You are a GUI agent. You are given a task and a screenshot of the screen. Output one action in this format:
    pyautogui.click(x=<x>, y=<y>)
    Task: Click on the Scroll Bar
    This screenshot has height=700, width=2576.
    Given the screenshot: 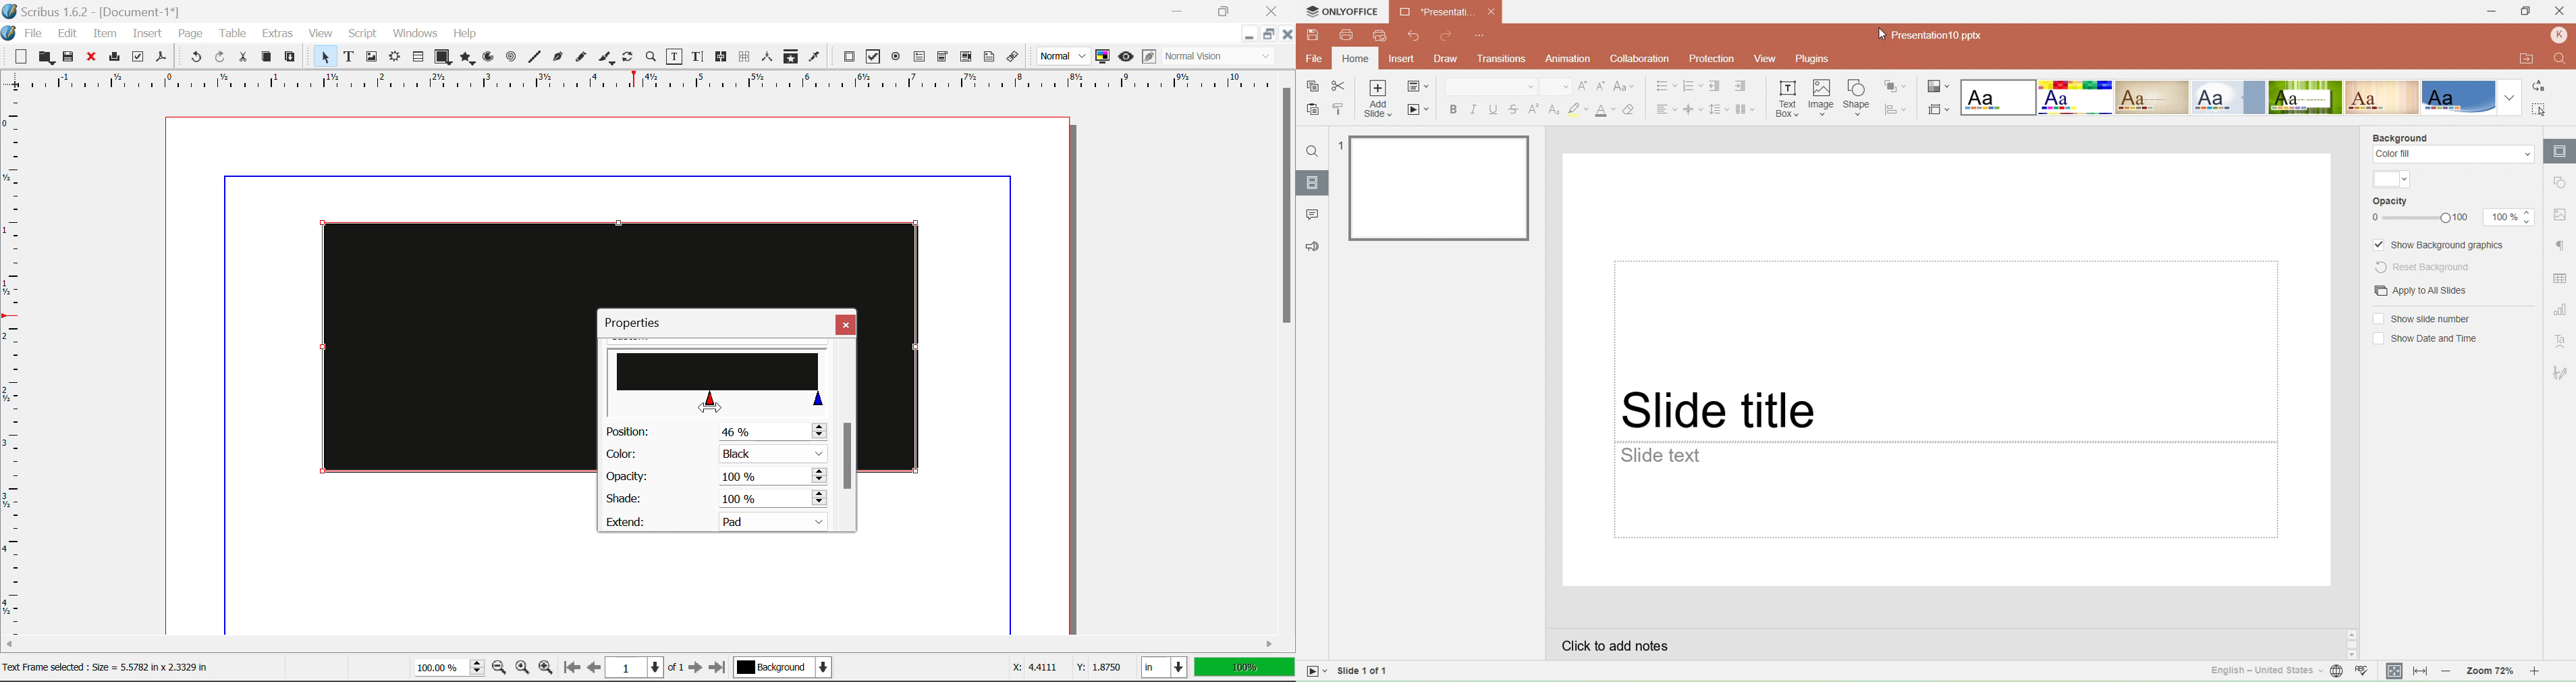 What is the action you would take?
    pyautogui.click(x=1288, y=352)
    